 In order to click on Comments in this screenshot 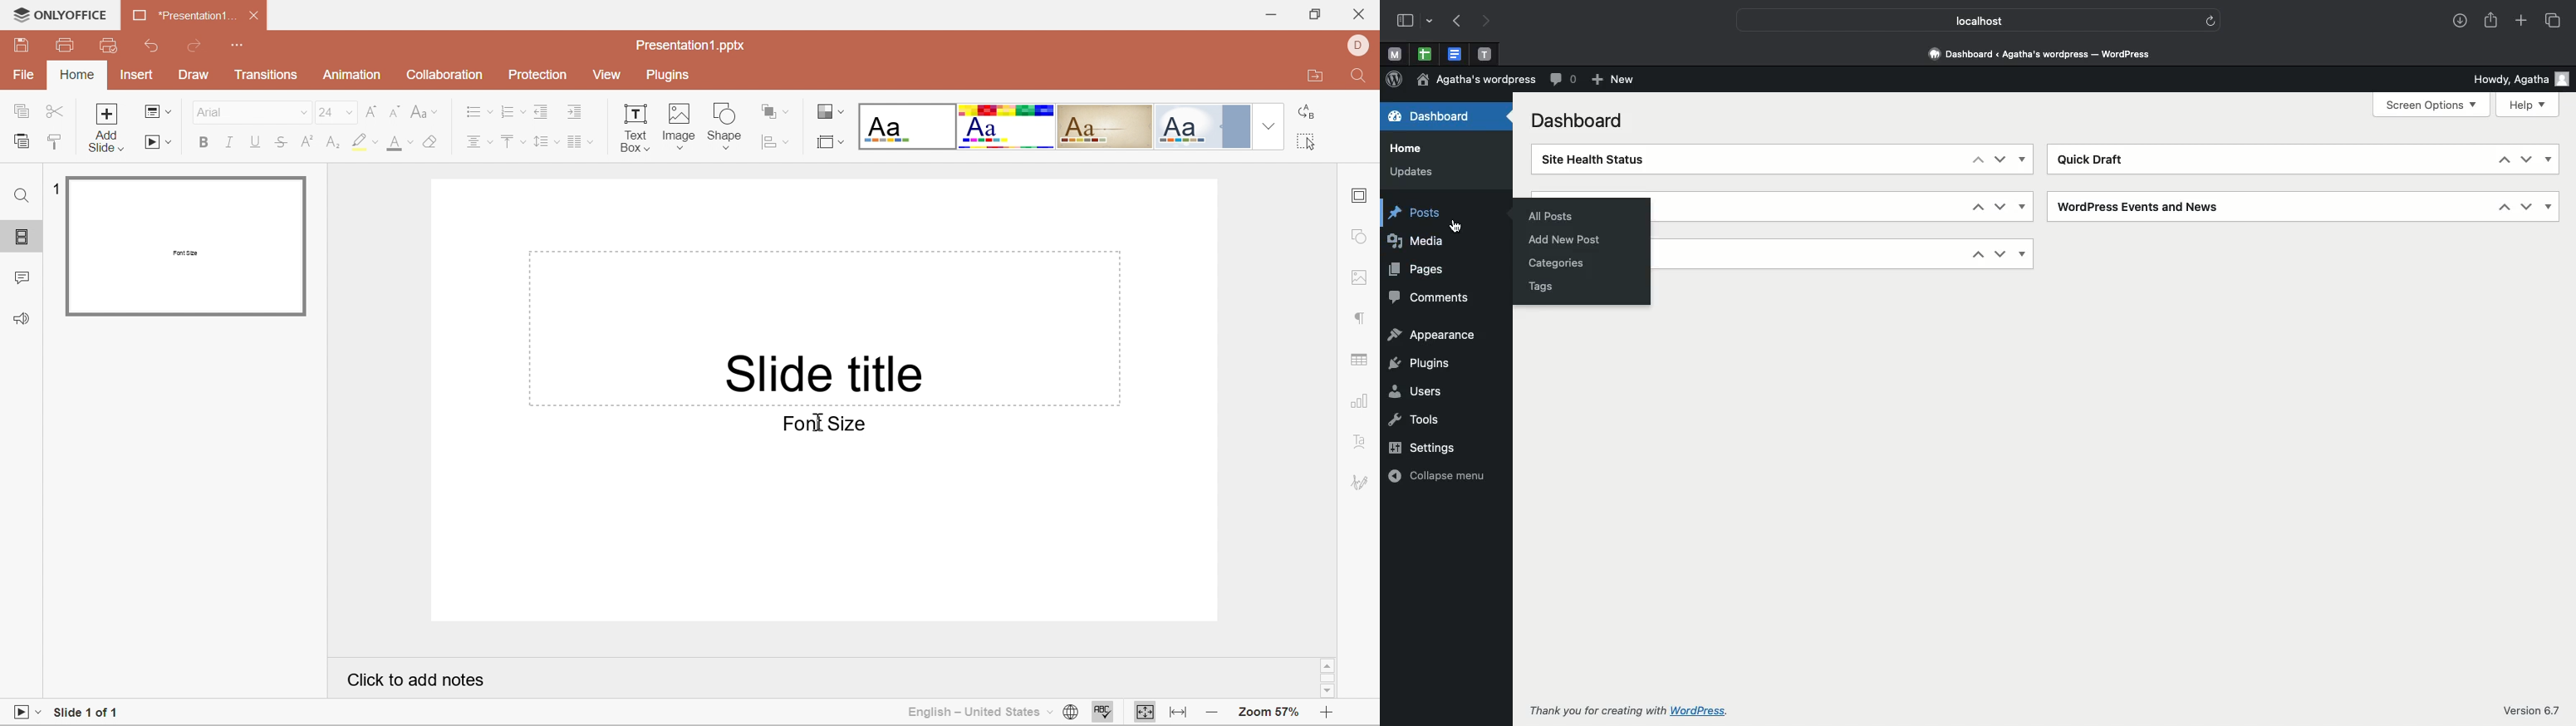, I will do `click(1564, 81)`.